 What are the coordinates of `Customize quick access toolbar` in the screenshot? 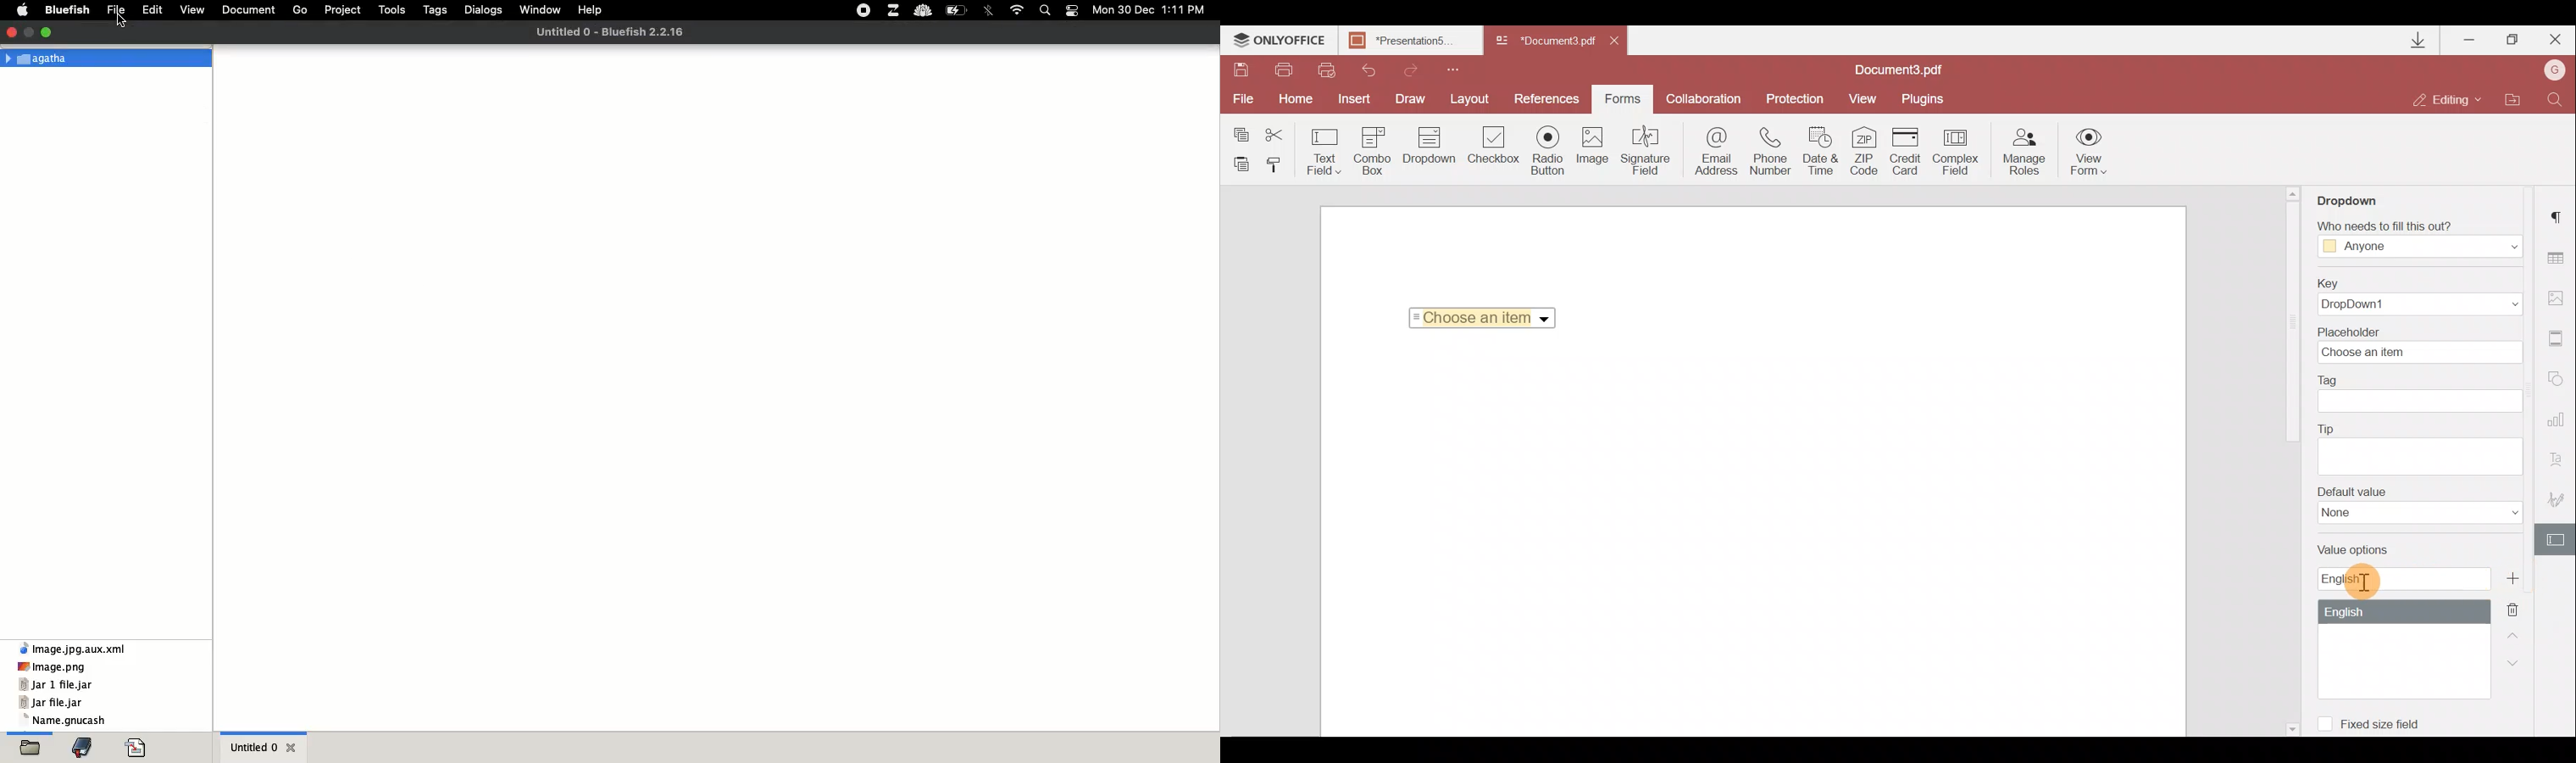 It's located at (1448, 68).